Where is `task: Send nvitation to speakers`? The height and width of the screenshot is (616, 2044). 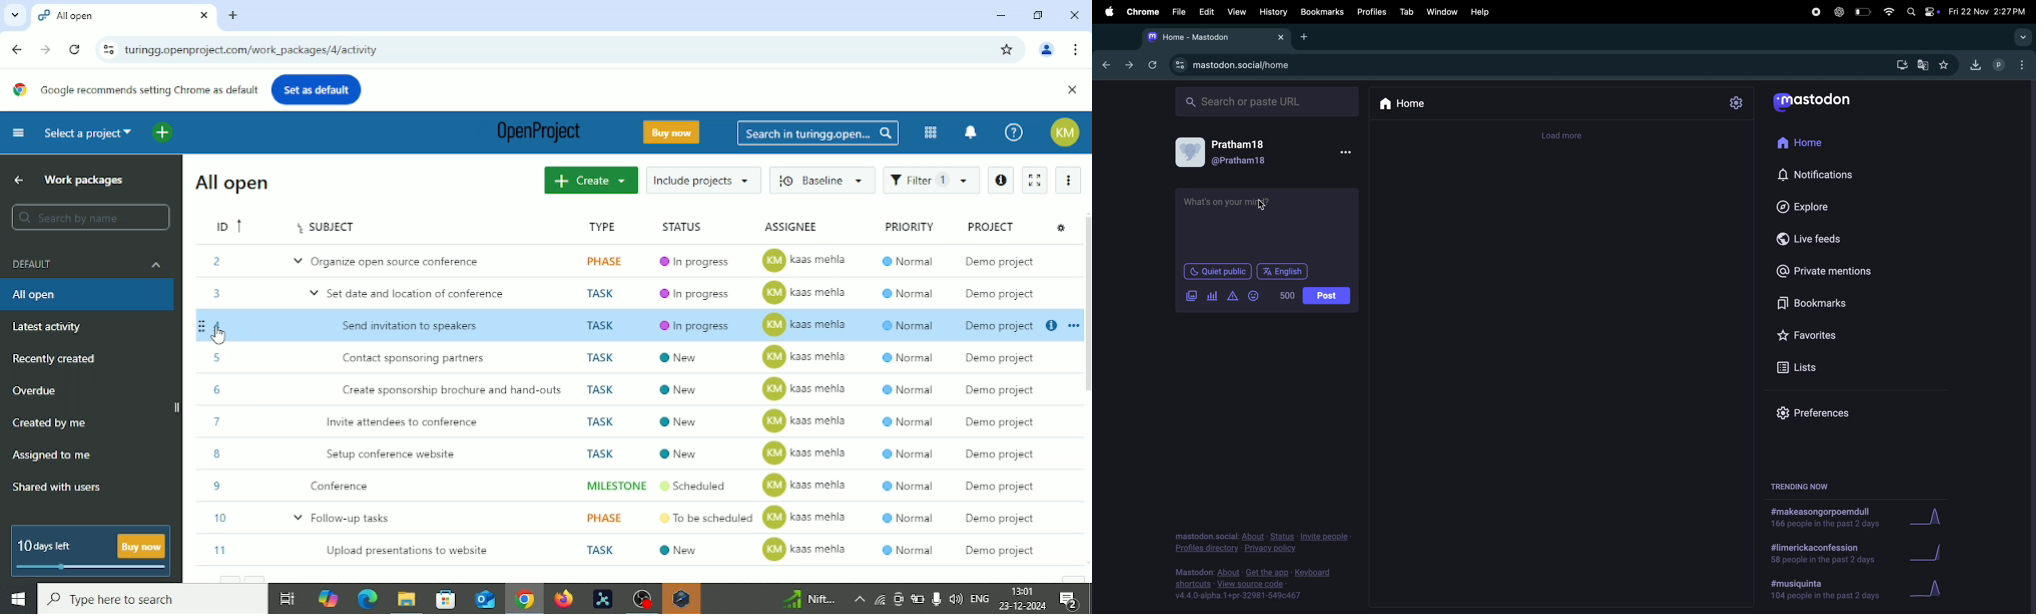
task: Send nvitation to speakers is located at coordinates (614, 325).